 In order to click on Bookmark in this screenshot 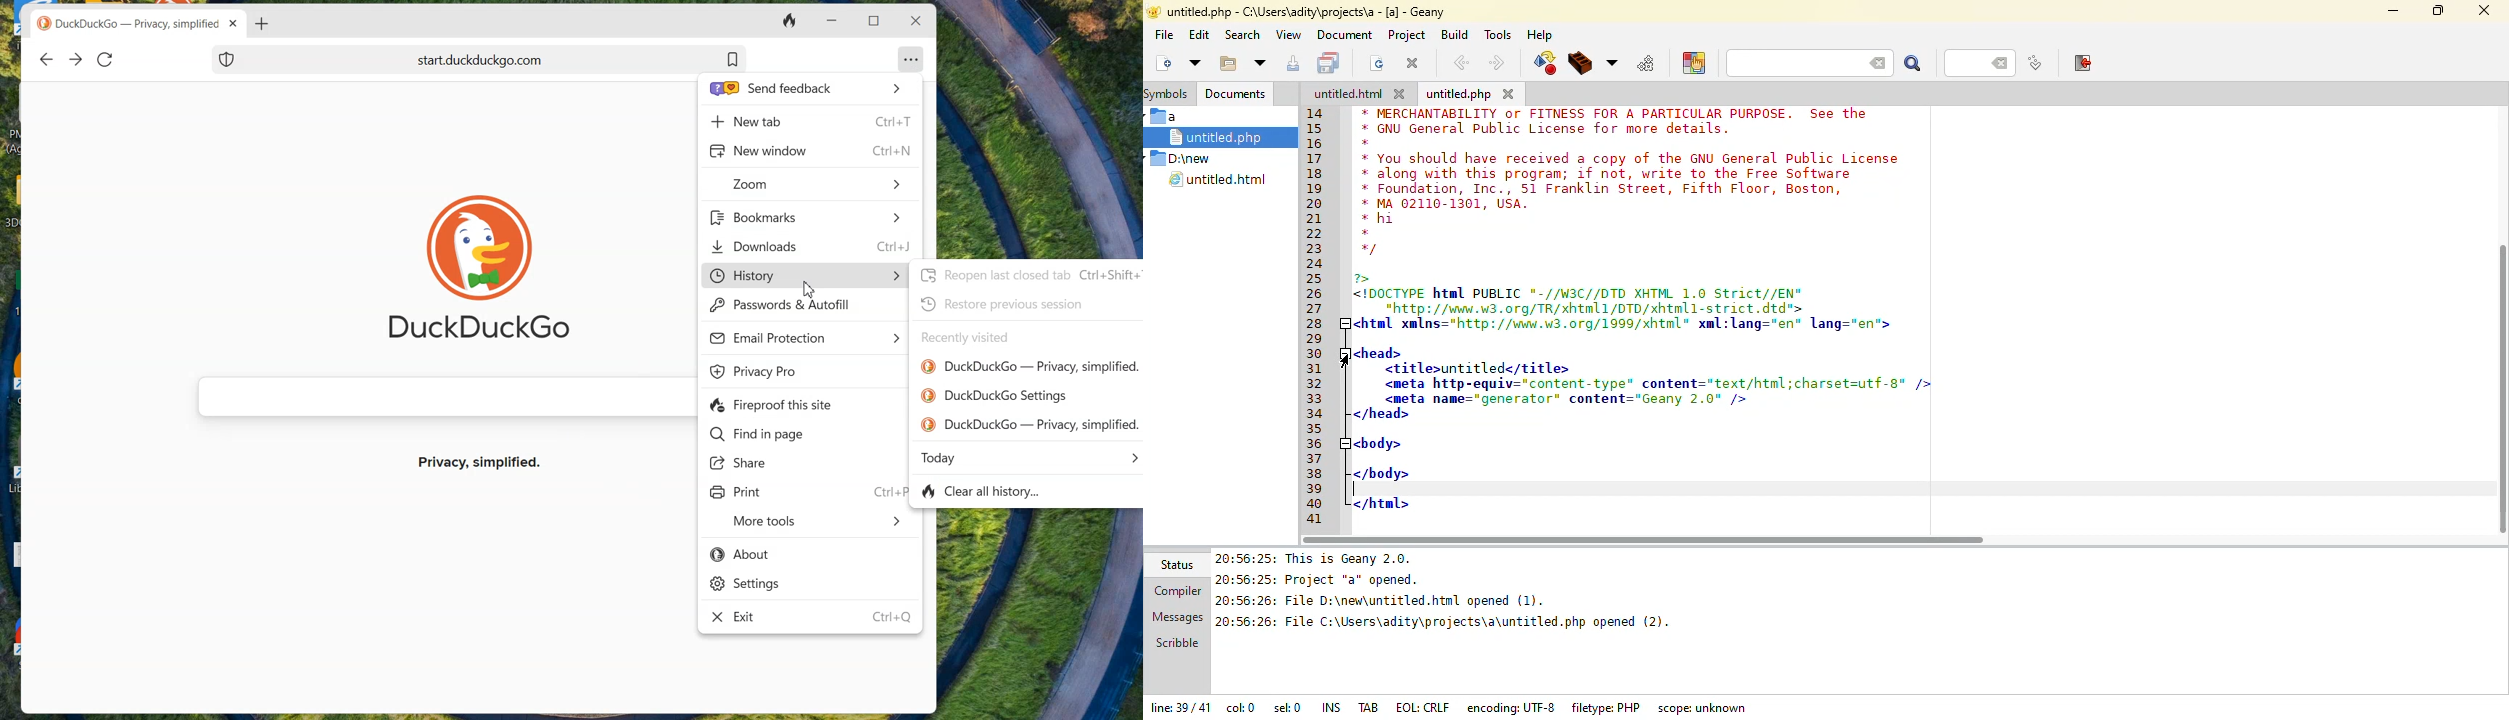, I will do `click(733, 59)`.